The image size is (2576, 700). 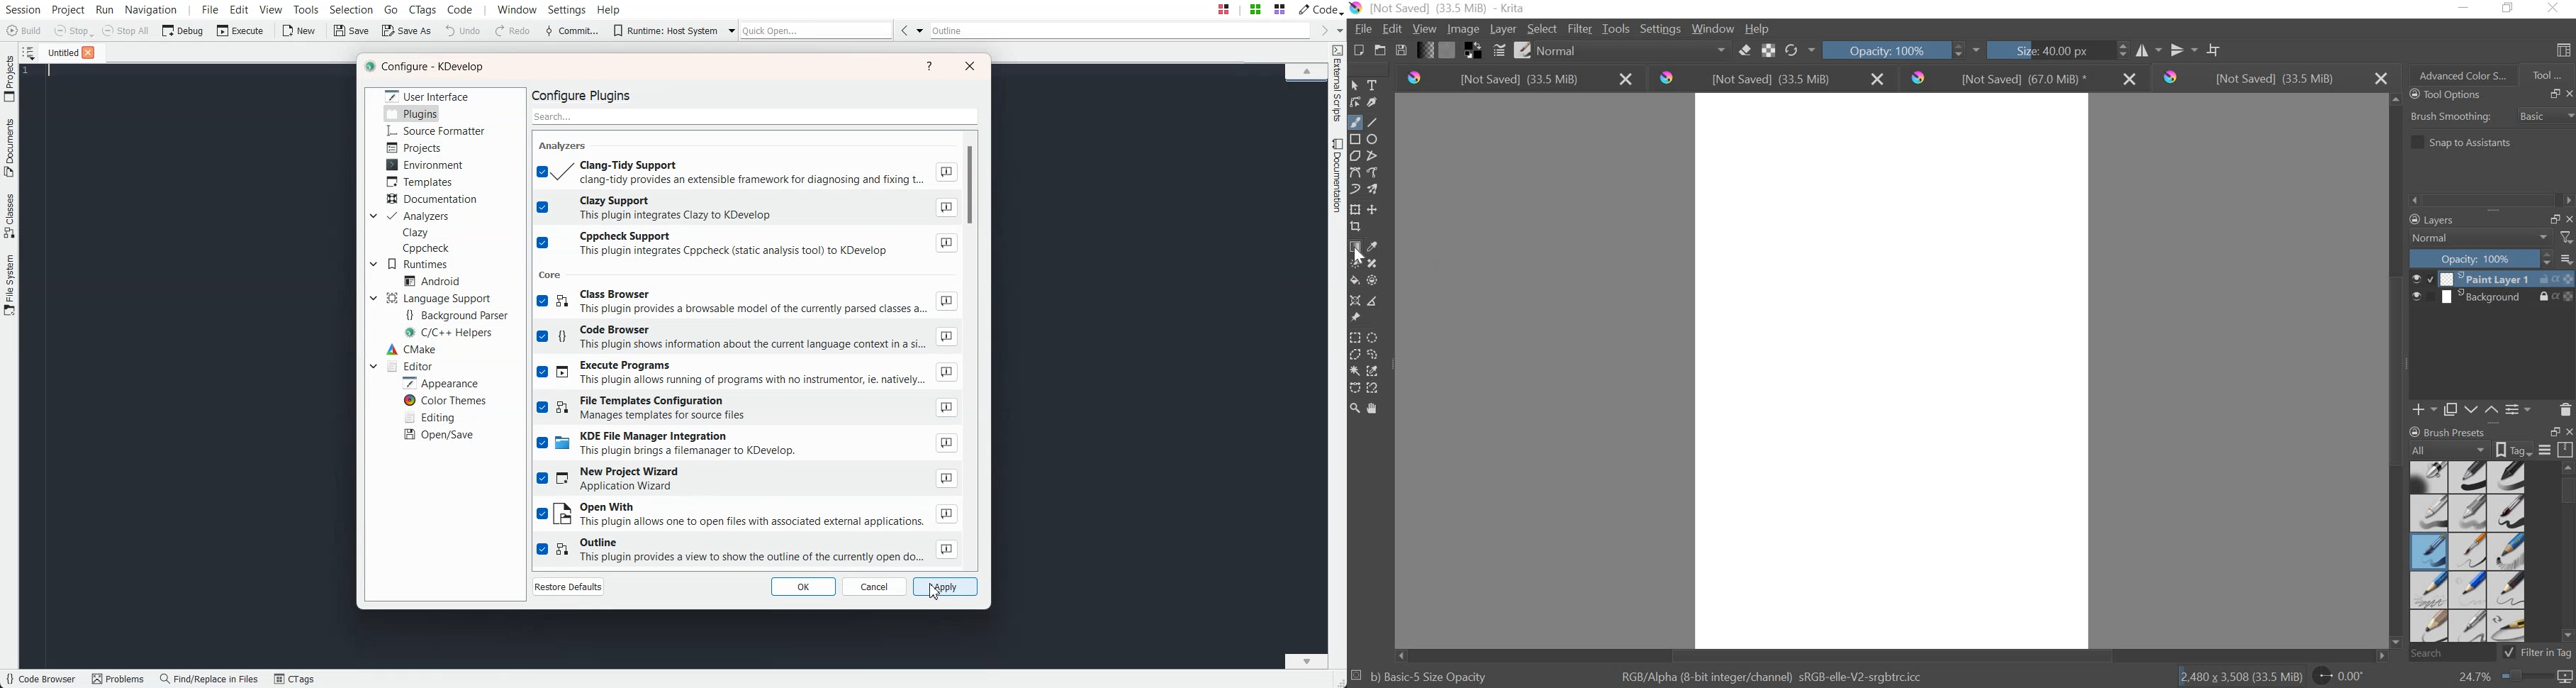 What do you see at coordinates (570, 9) in the screenshot?
I see `Settings` at bounding box center [570, 9].